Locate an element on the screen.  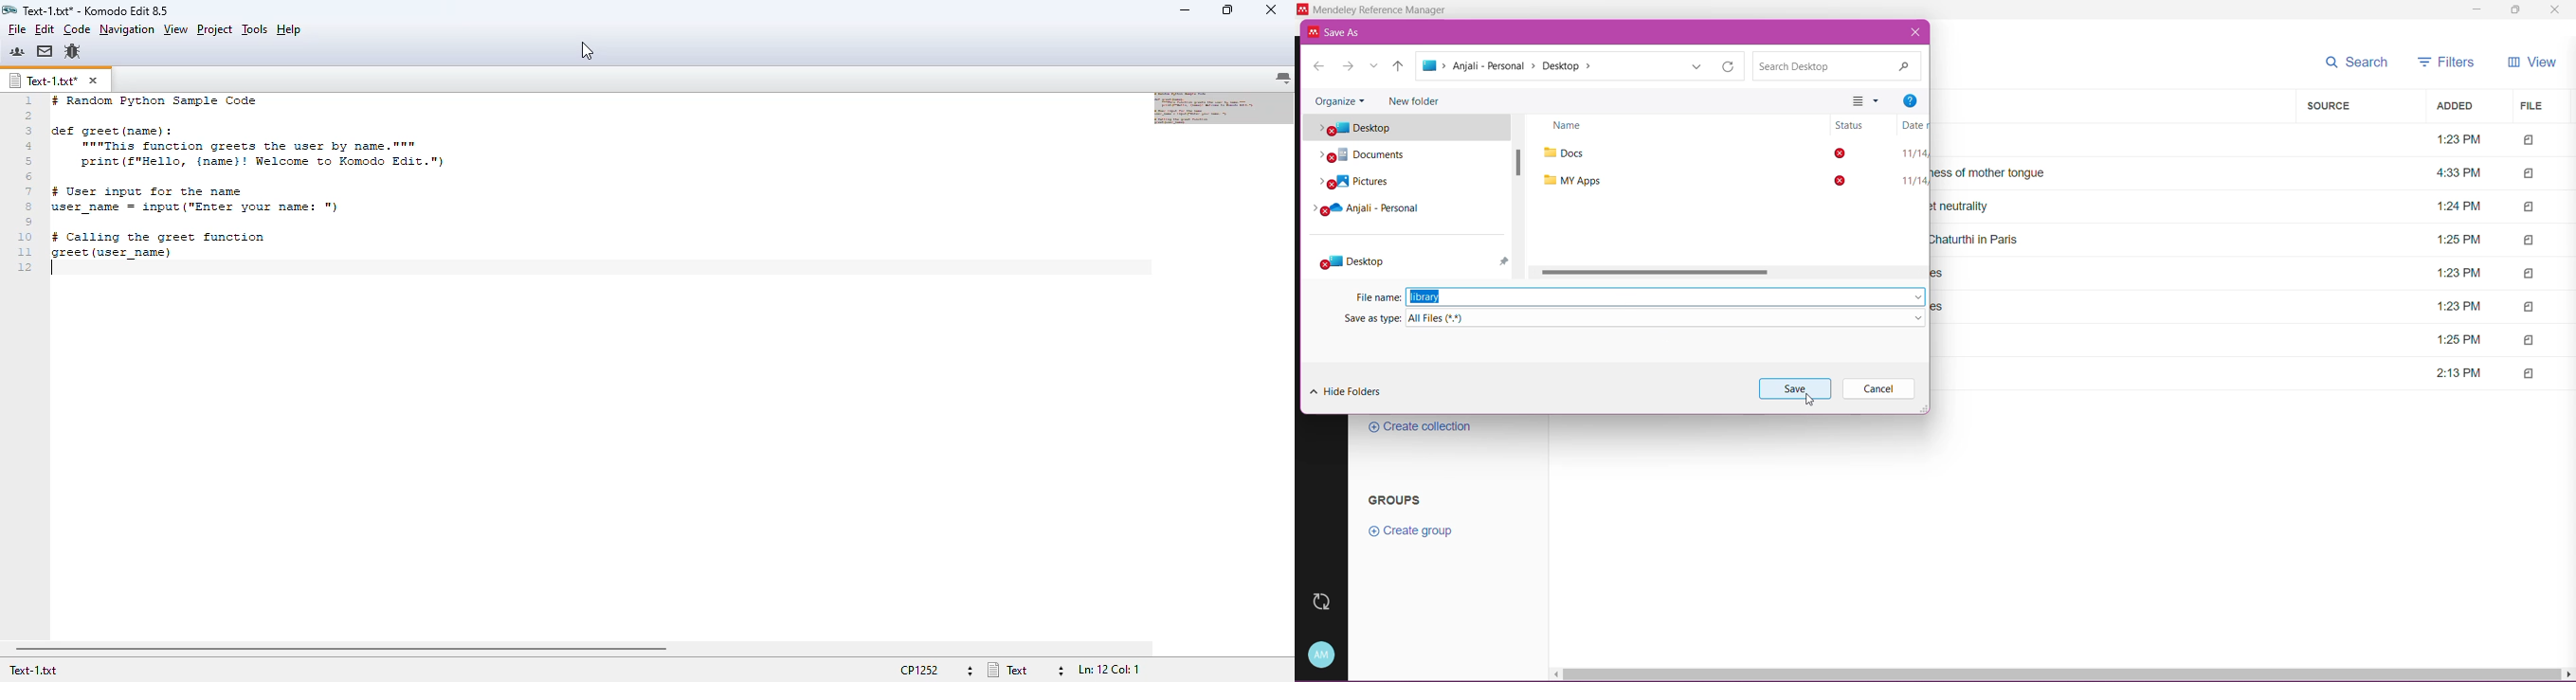
Change your view is located at coordinates (1868, 102).